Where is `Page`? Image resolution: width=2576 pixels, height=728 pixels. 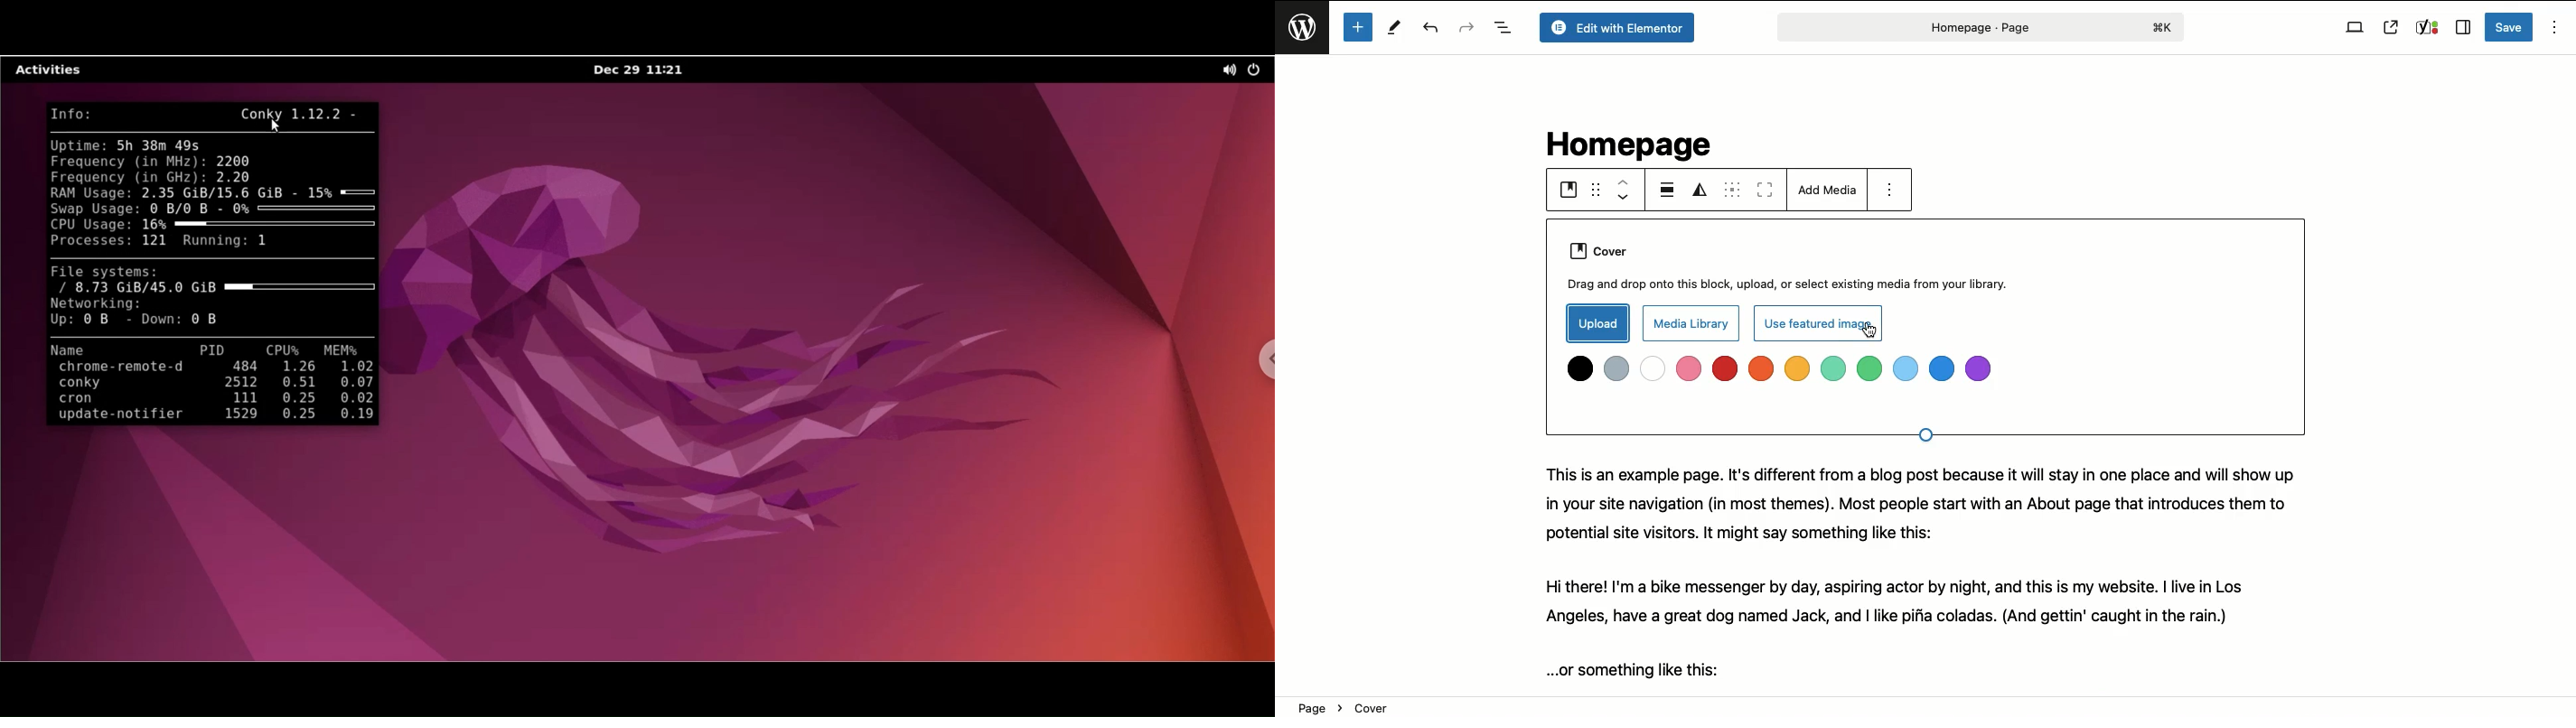 Page is located at coordinates (1978, 27).